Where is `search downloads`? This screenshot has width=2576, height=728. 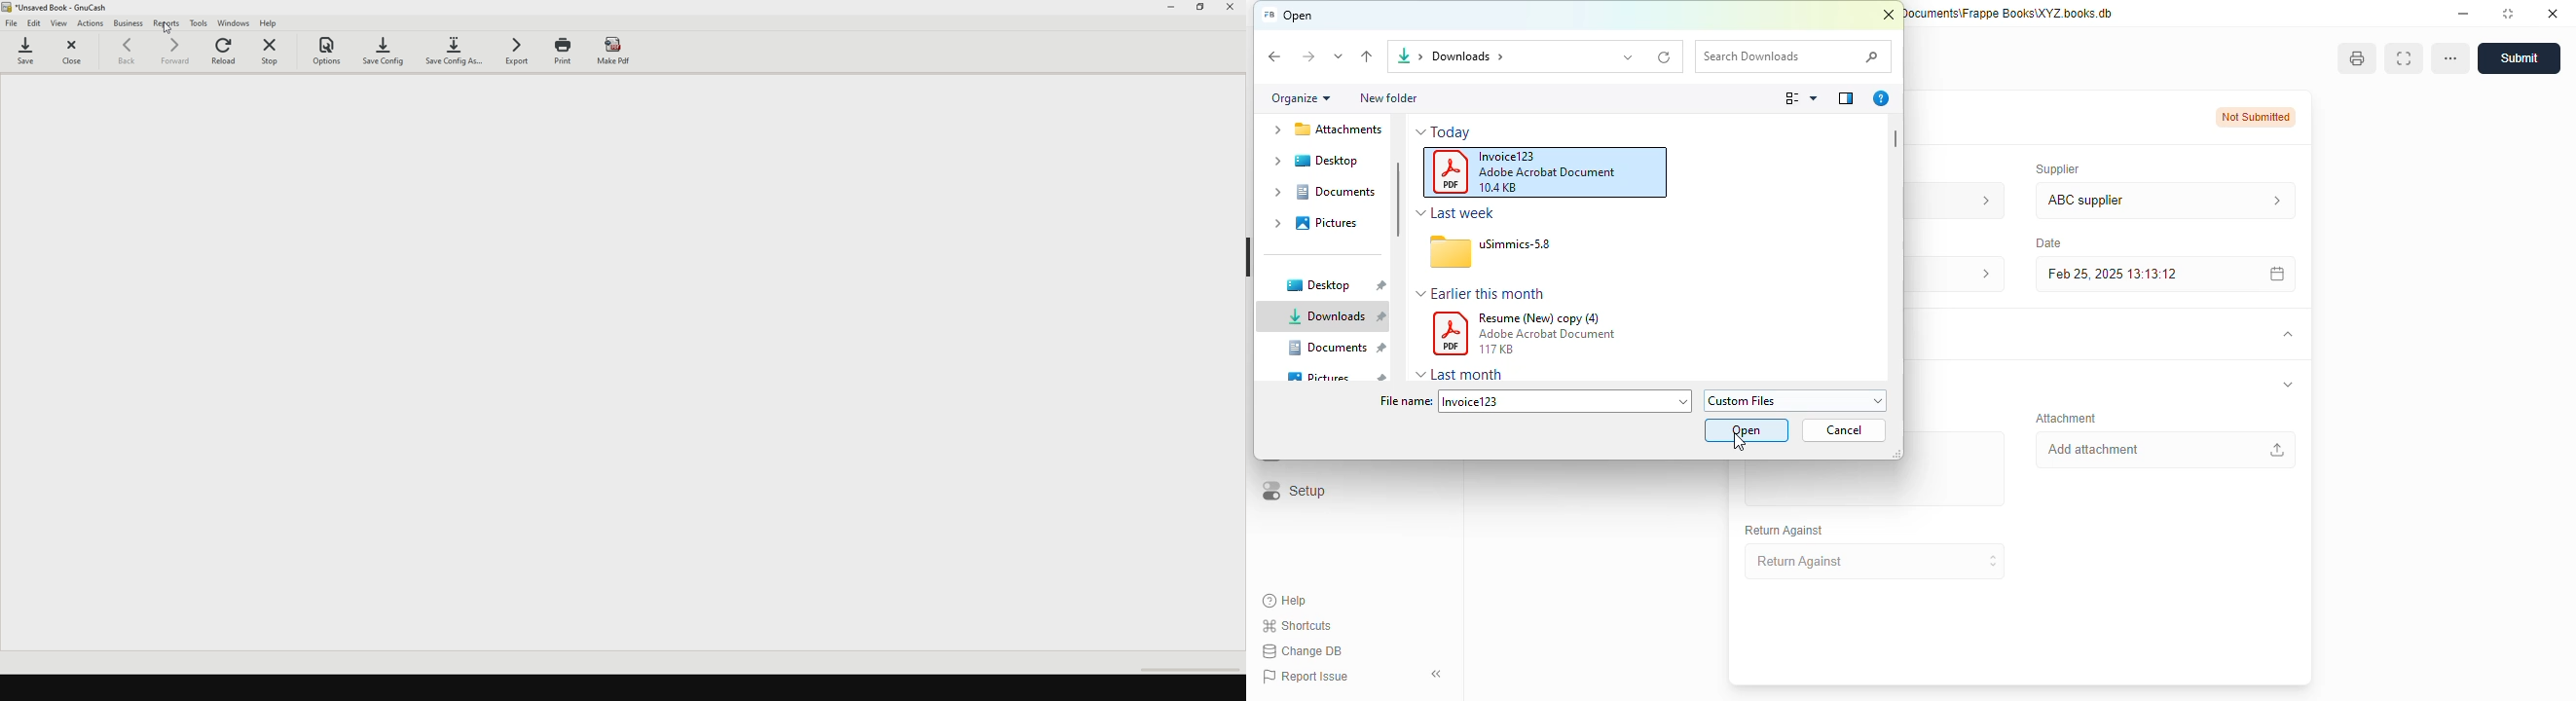 search downloads is located at coordinates (1793, 56).